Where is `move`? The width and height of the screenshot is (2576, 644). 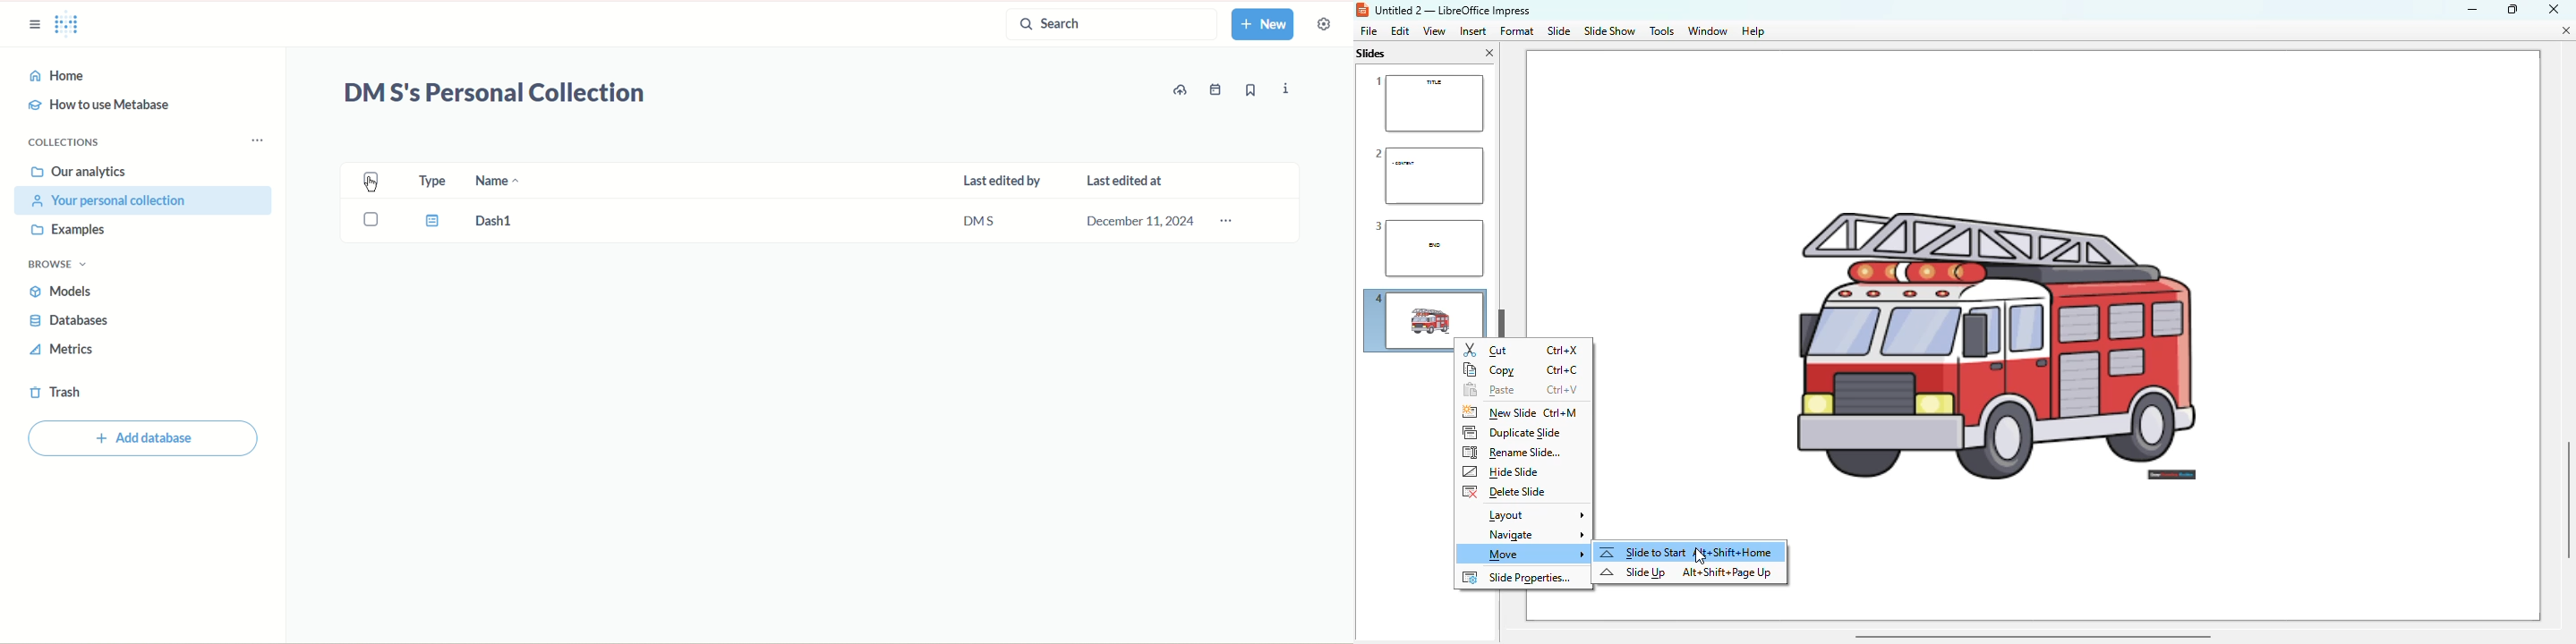
move is located at coordinates (1529, 555).